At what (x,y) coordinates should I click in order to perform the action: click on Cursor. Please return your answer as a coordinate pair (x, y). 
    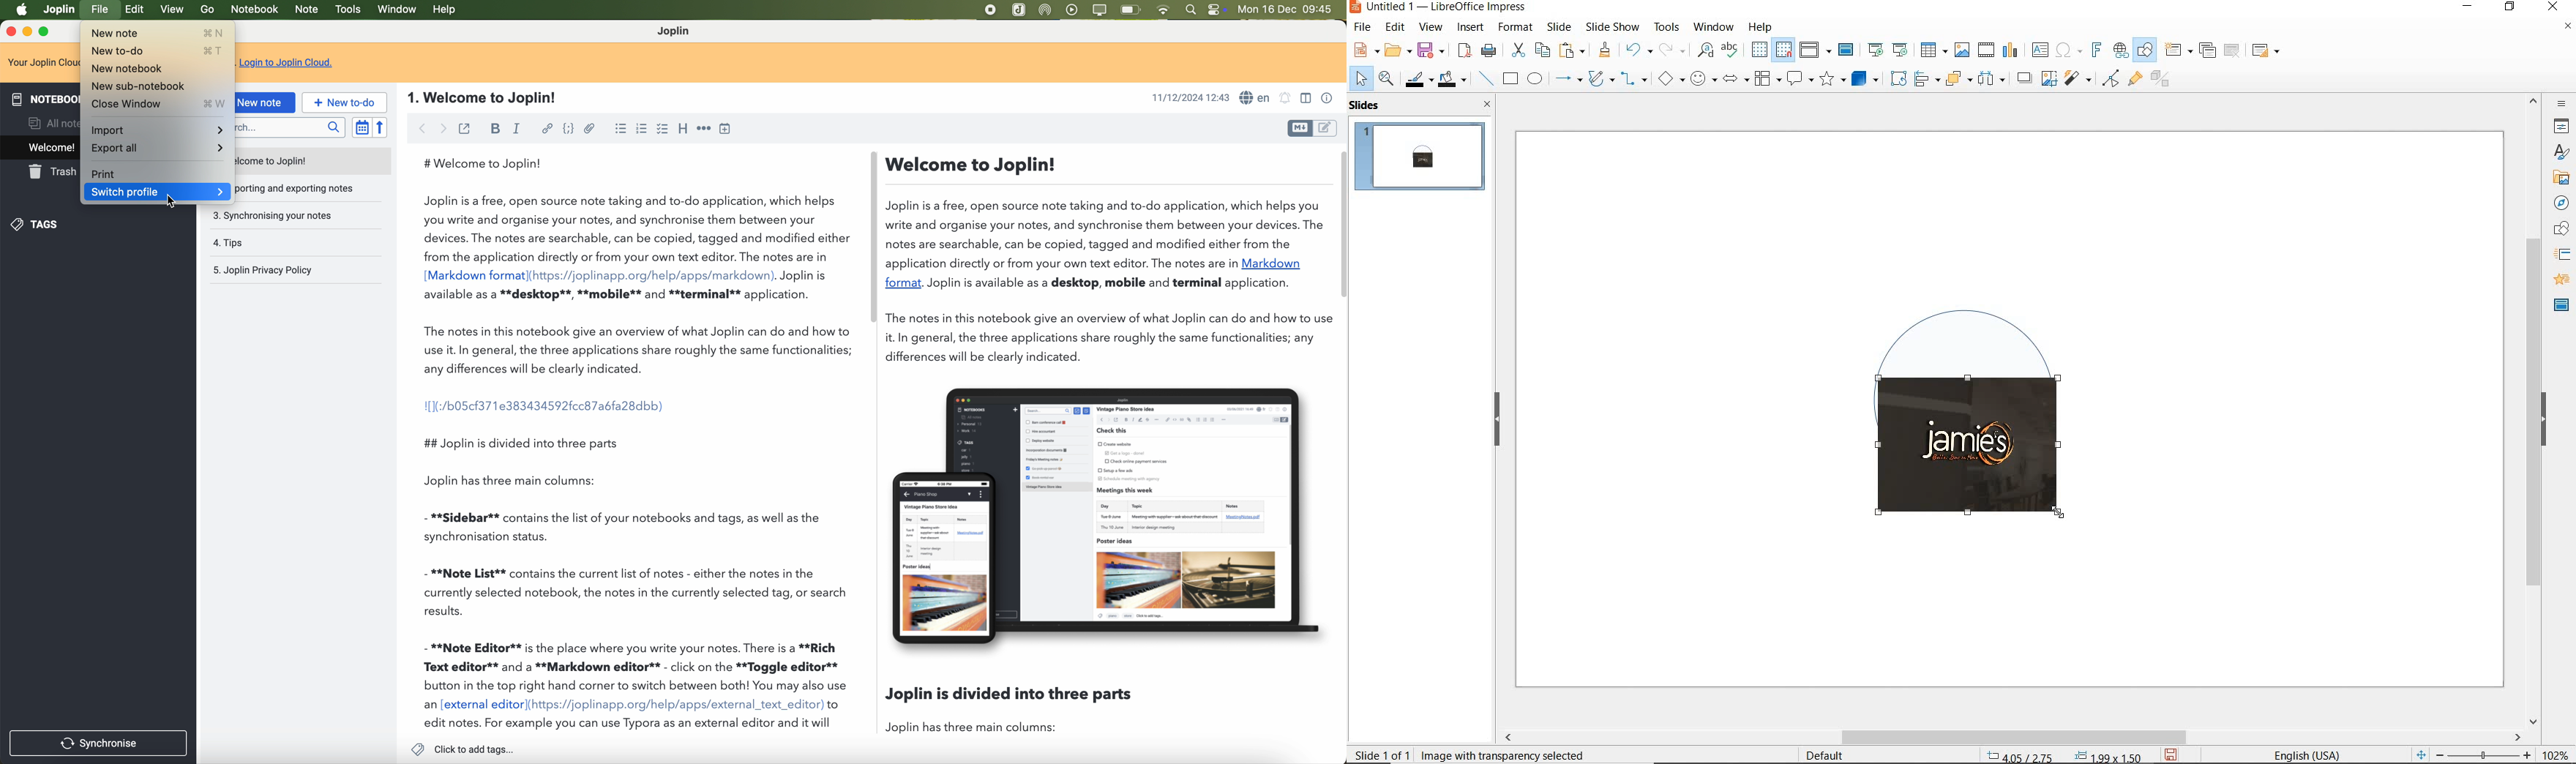
    Looking at the image, I should click on (171, 202).